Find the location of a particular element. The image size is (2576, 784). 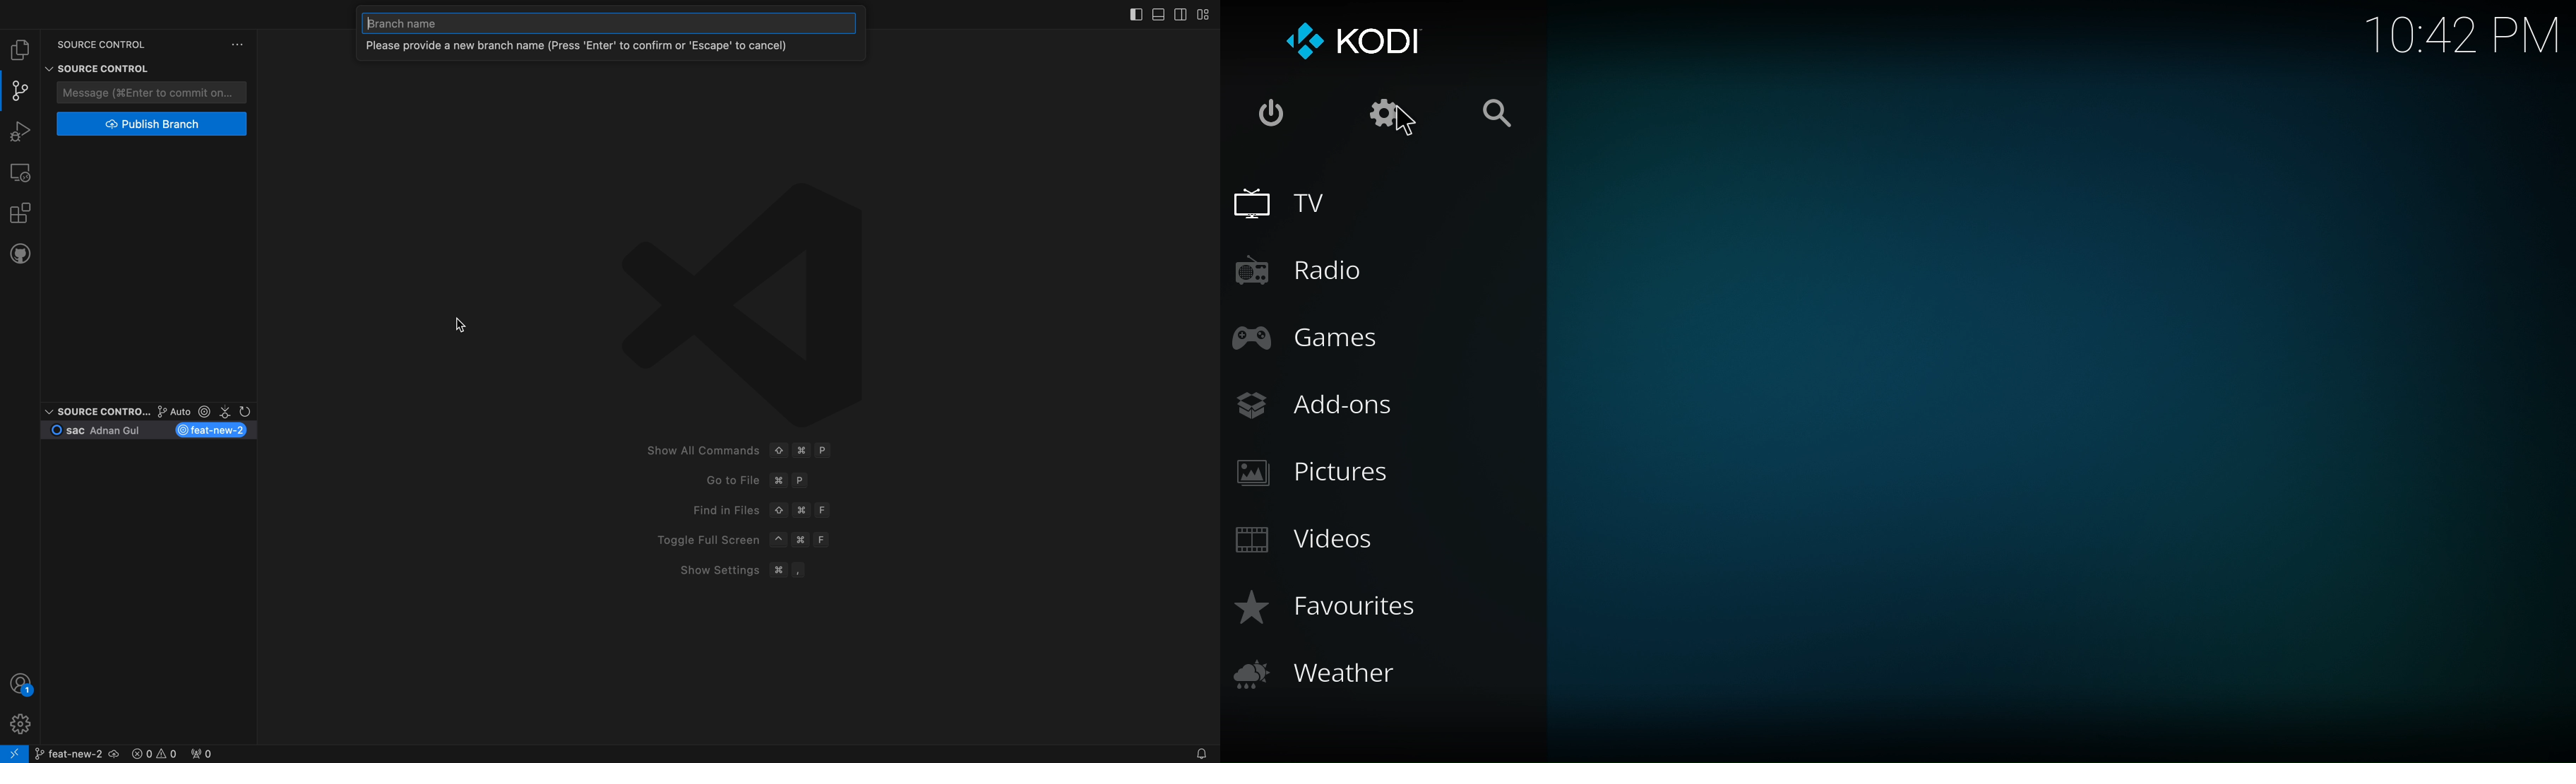

github is located at coordinates (20, 253).